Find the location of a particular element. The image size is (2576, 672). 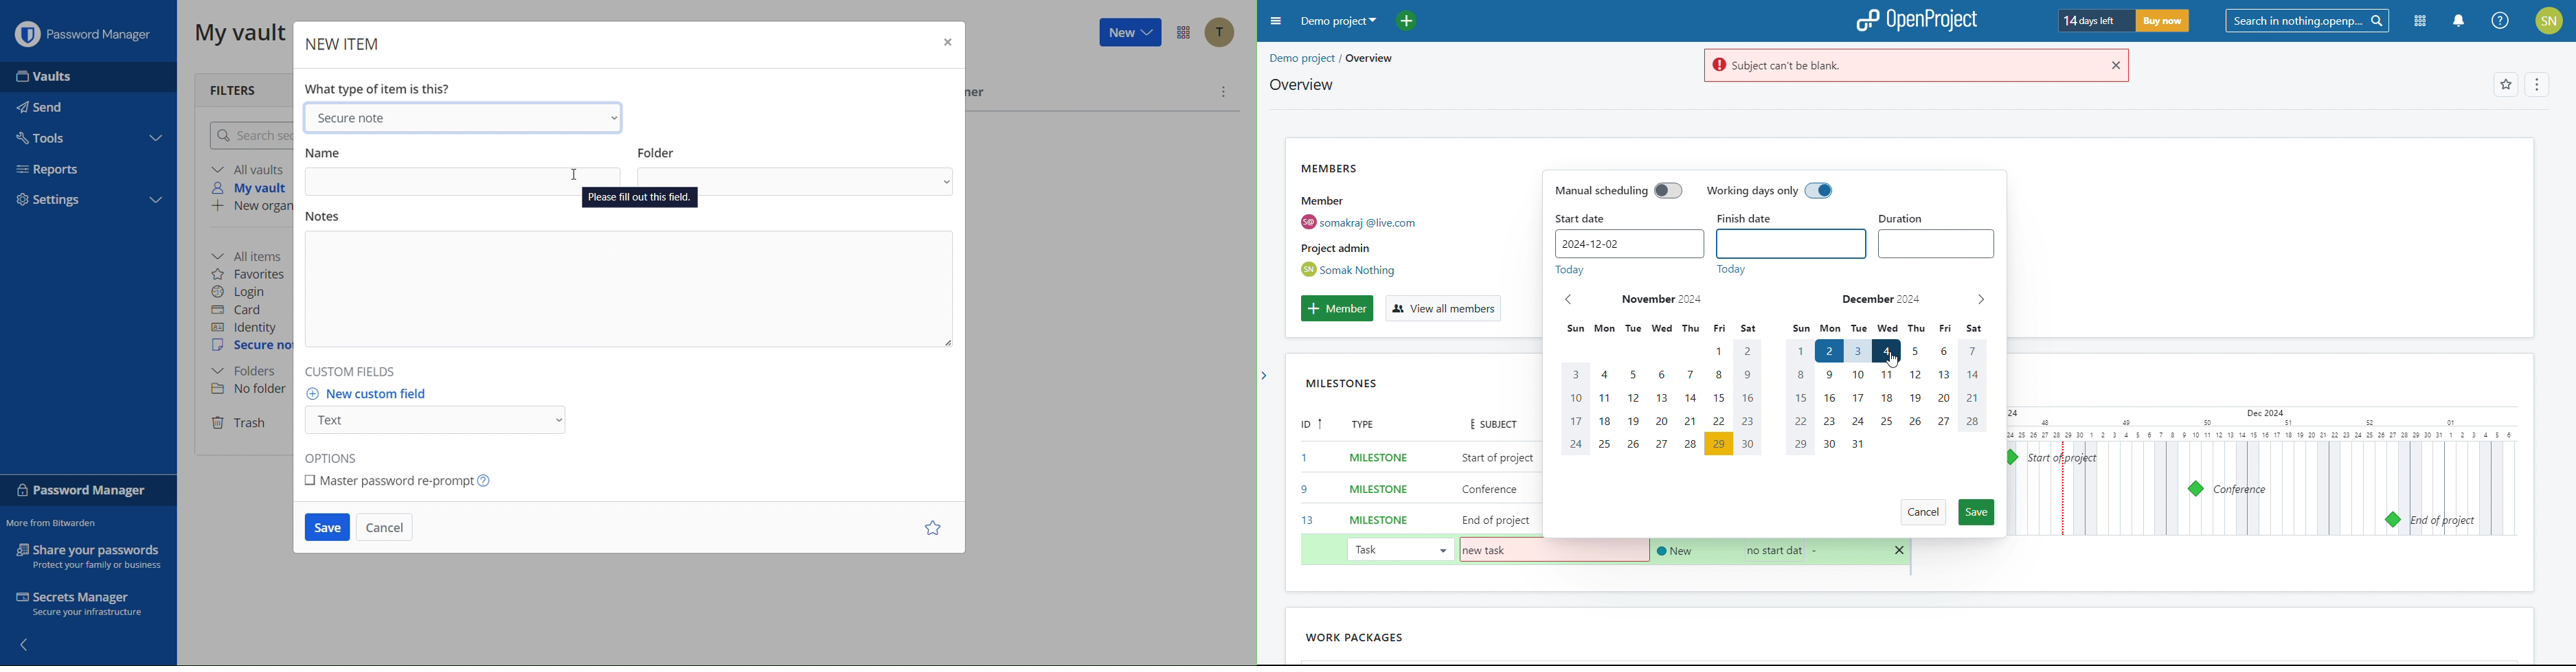

Tools is located at coordinates (46, 137).